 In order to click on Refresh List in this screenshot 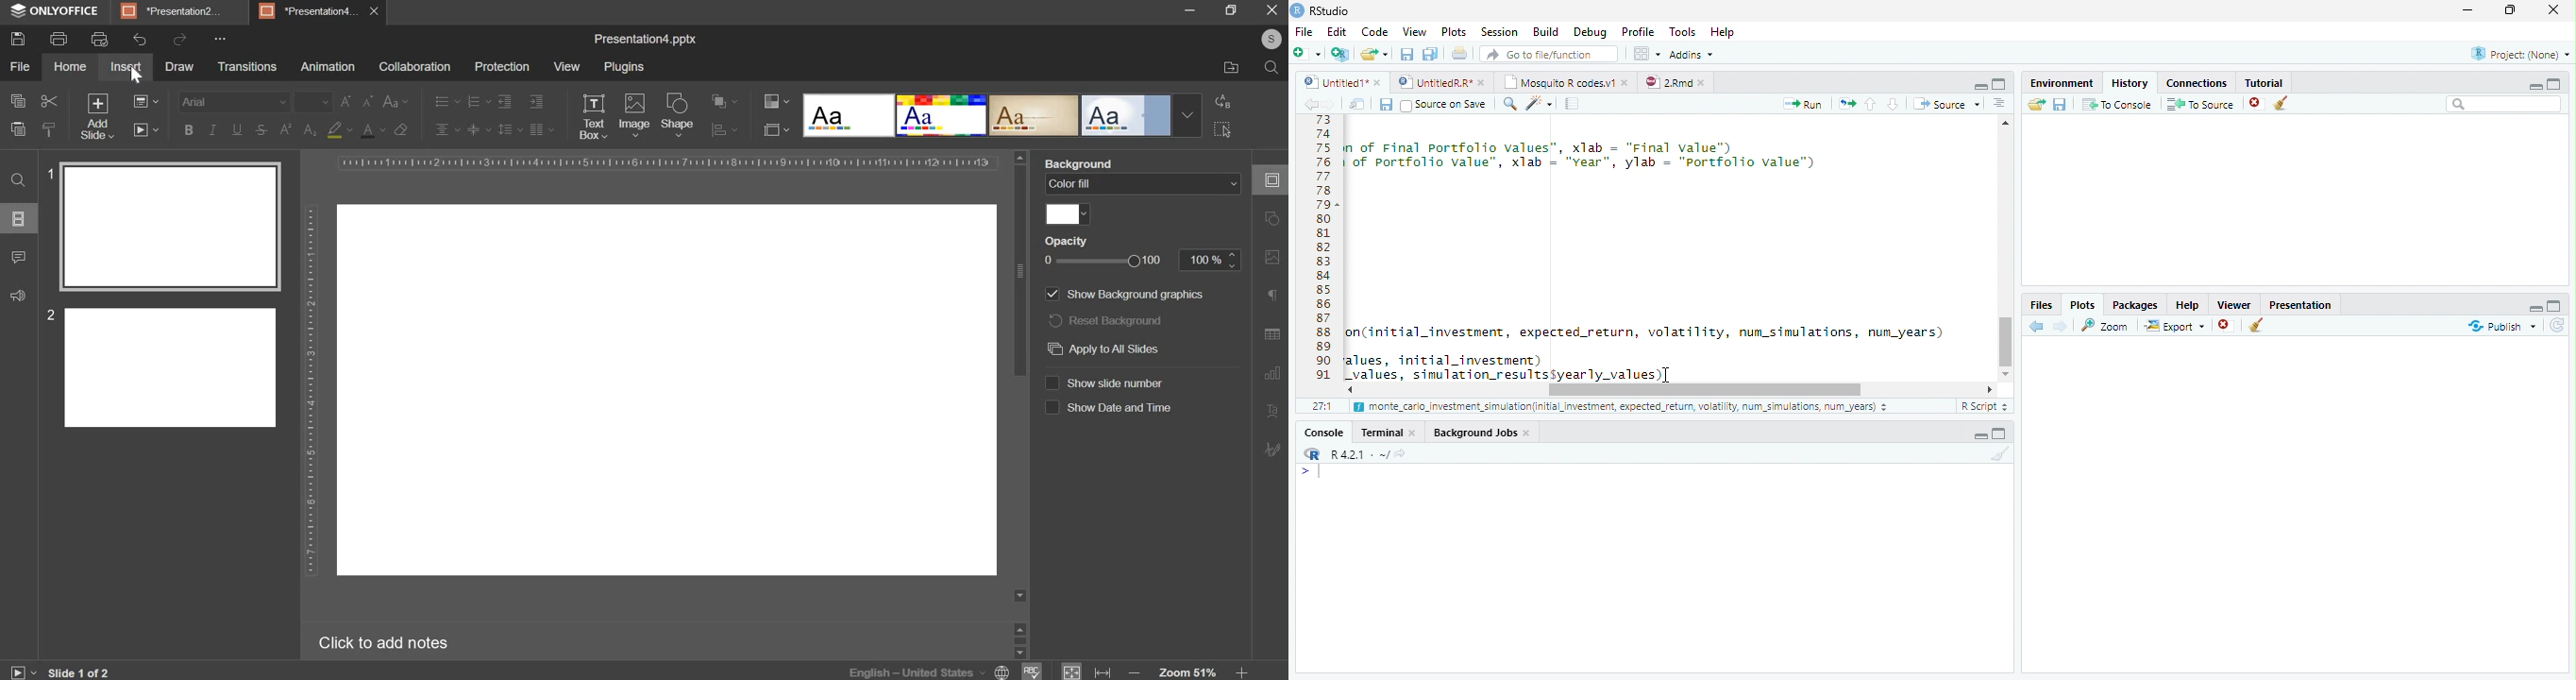, I will do `click(2558, 326)`.